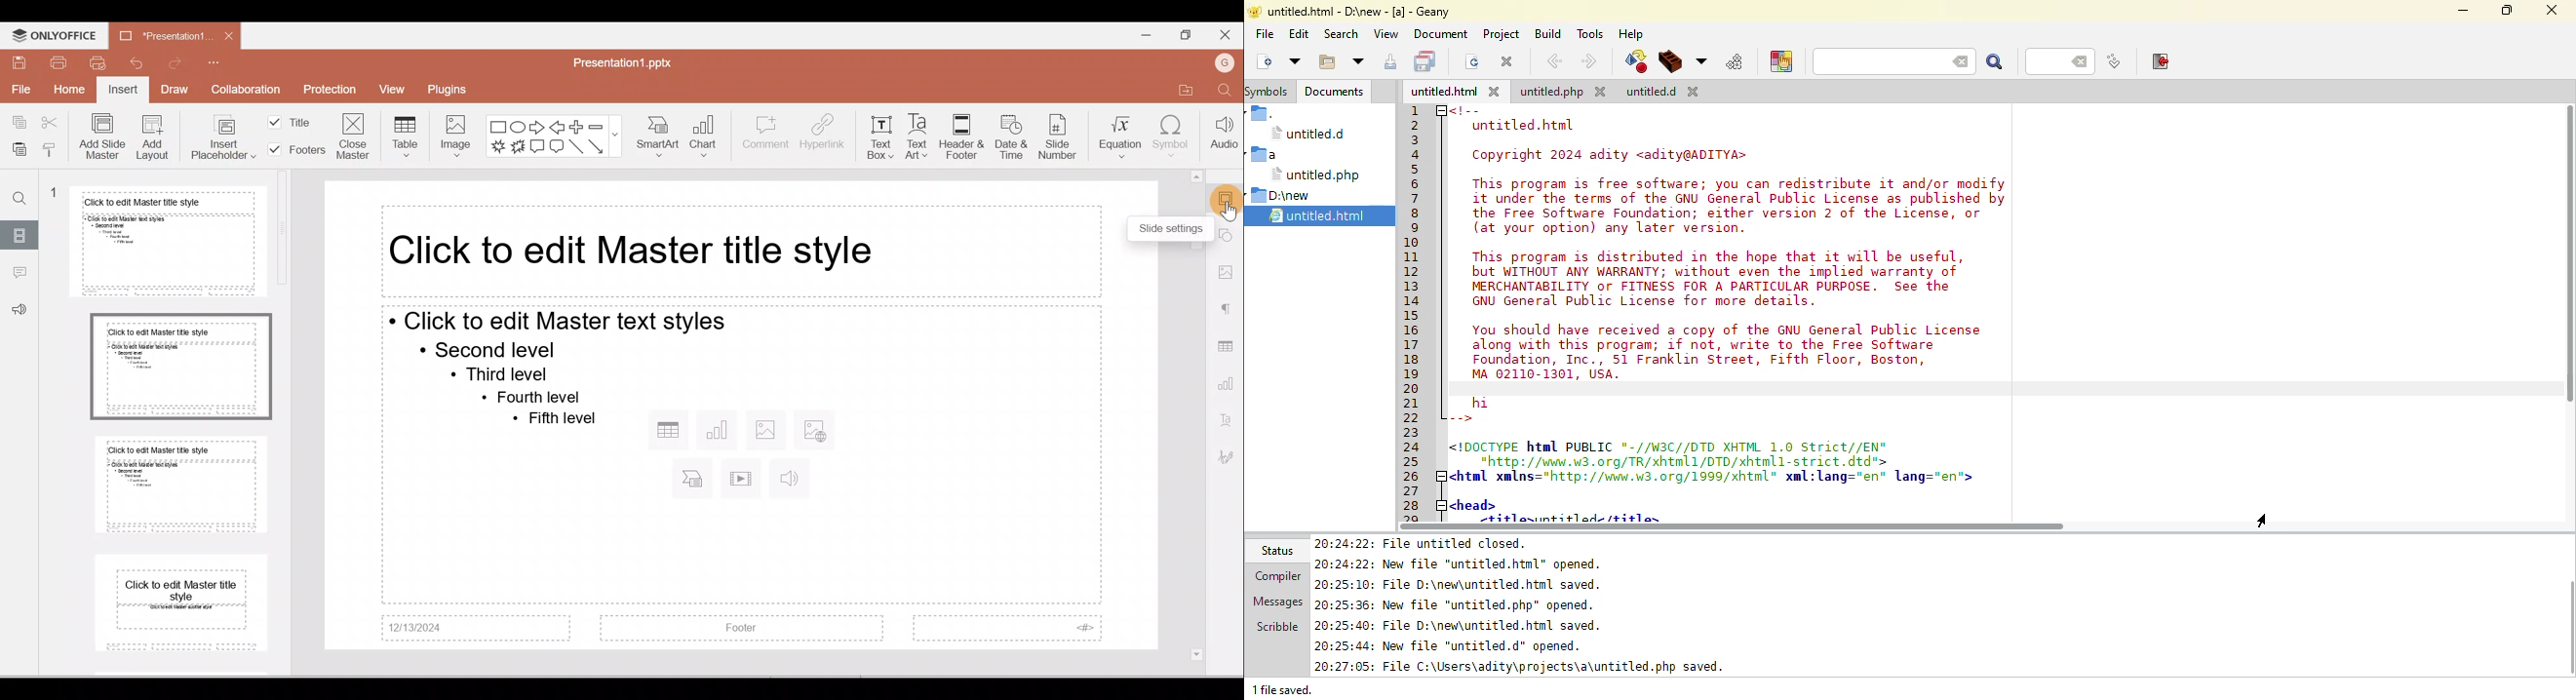 This screenshot has width=2576, height=700. Describe the element at coordinates (559, 126) in the screenshot. I see `Left arrow` at that location.